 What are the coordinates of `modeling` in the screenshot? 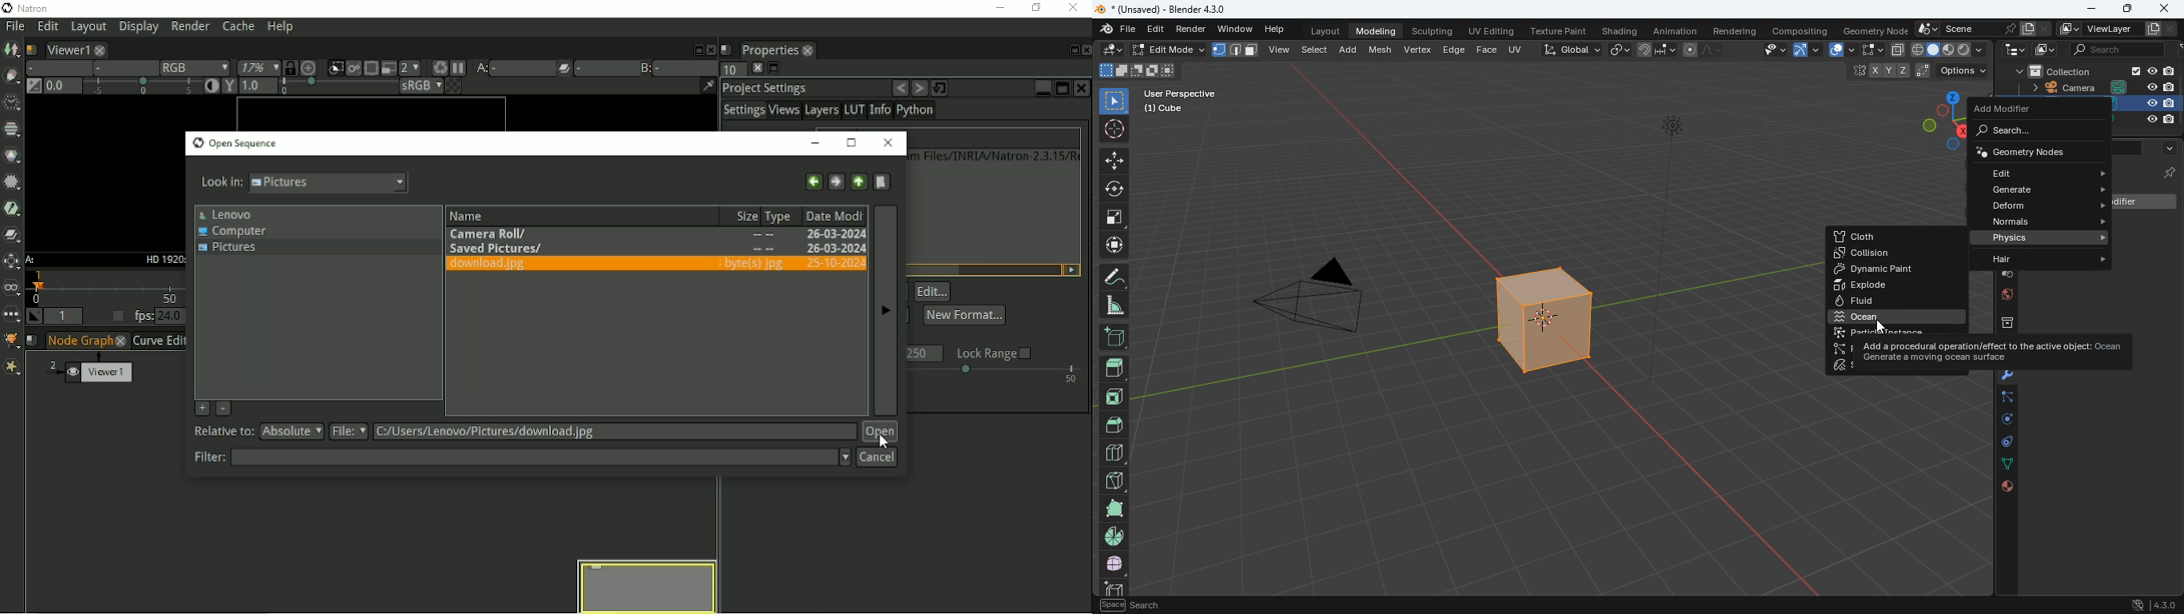 It's located at (1377, 30).